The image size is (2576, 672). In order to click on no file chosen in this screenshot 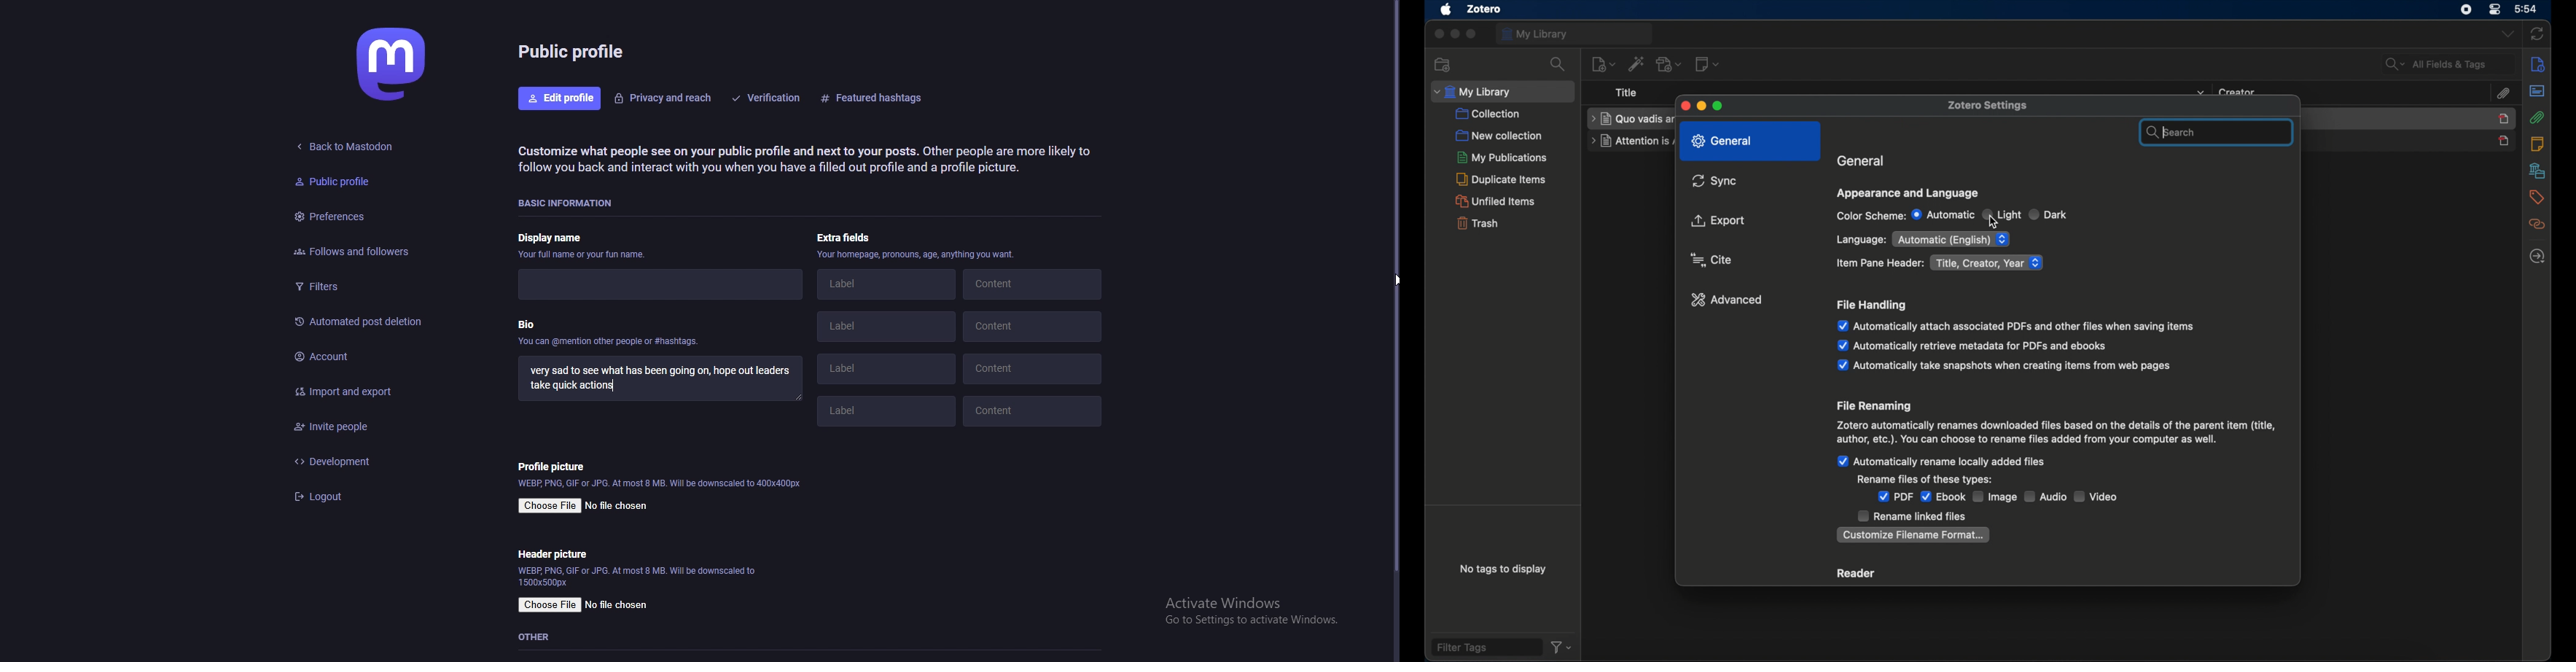, I will do `click(620, 605)`.